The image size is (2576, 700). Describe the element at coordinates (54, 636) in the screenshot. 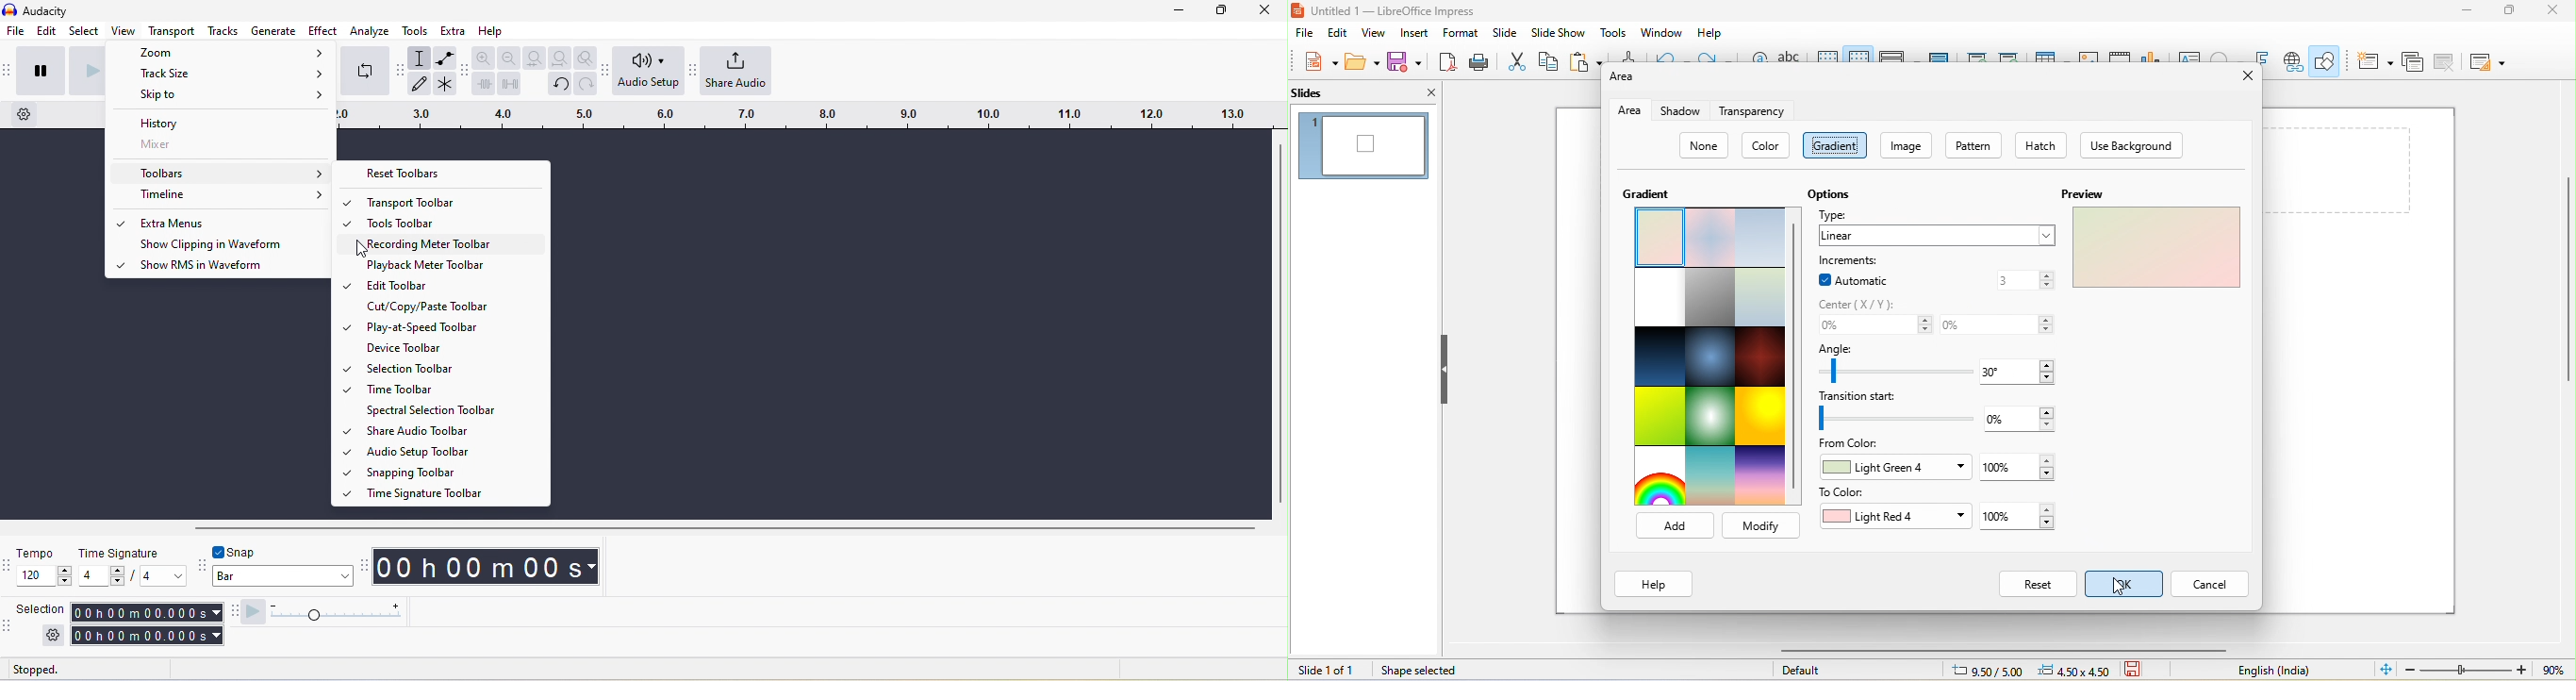

I see `selection settings` at that location.